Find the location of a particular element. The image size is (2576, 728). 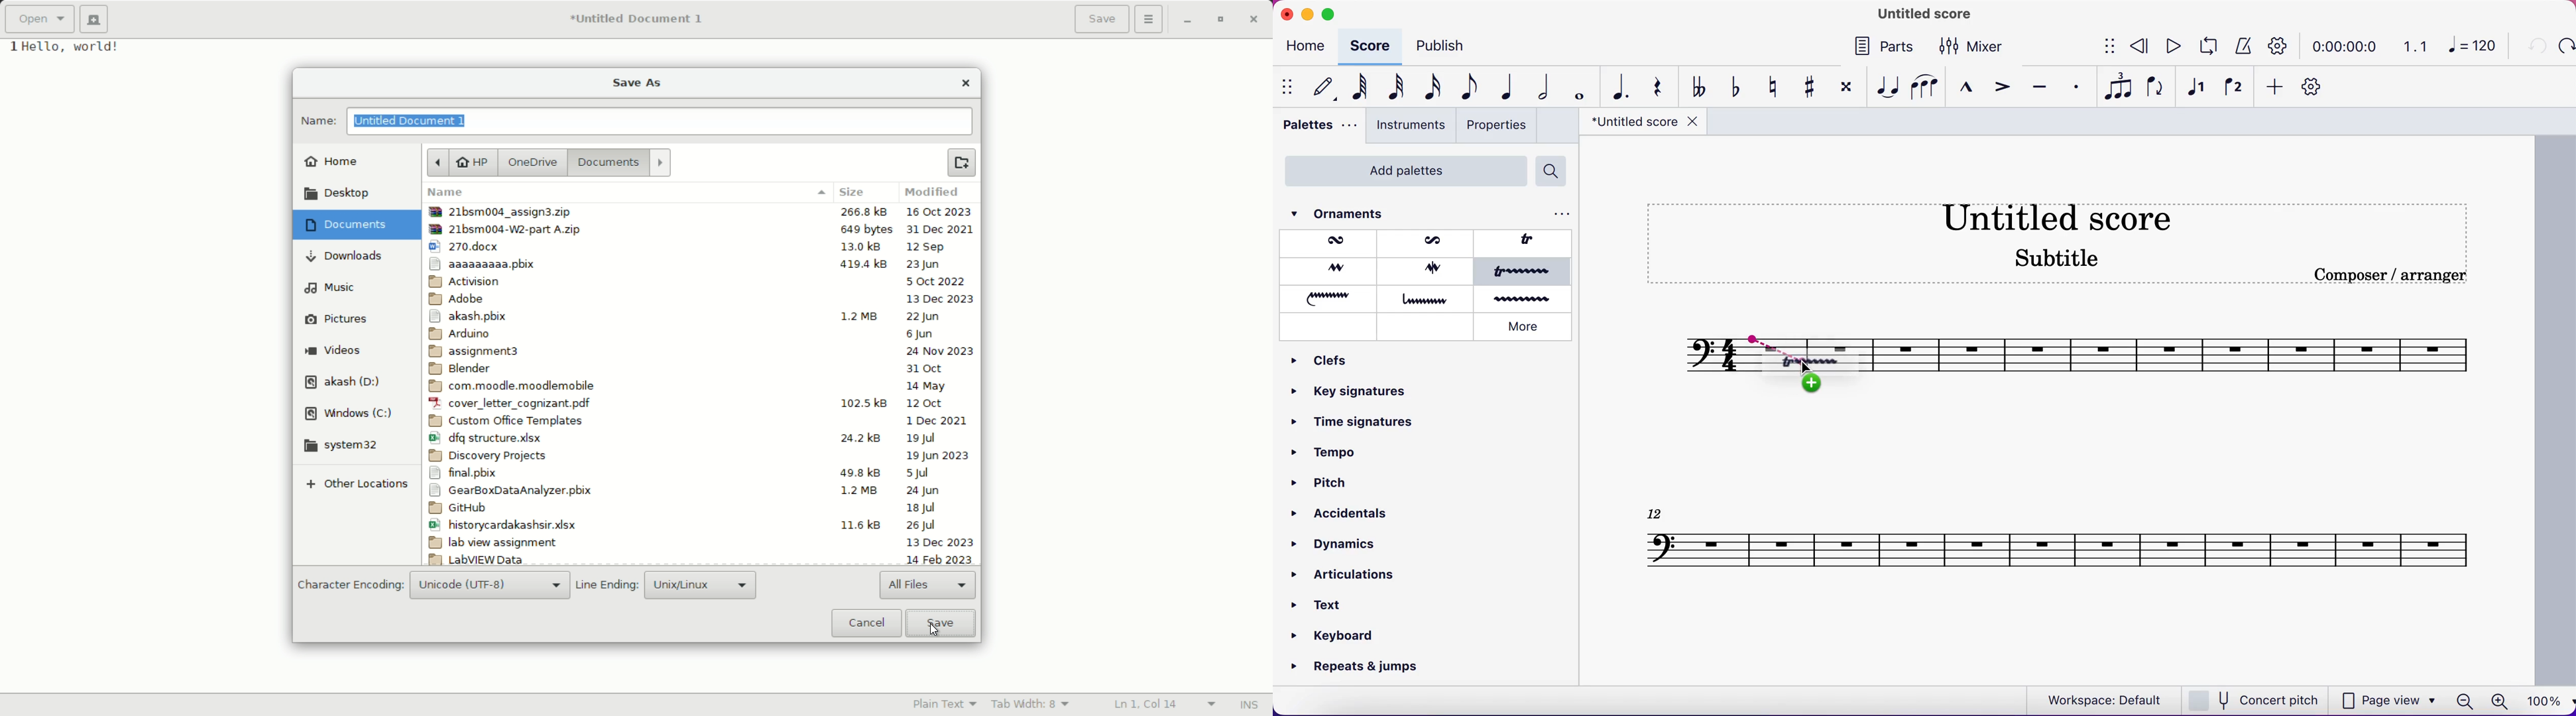

extended trill is located at coordinates (1525, 273).